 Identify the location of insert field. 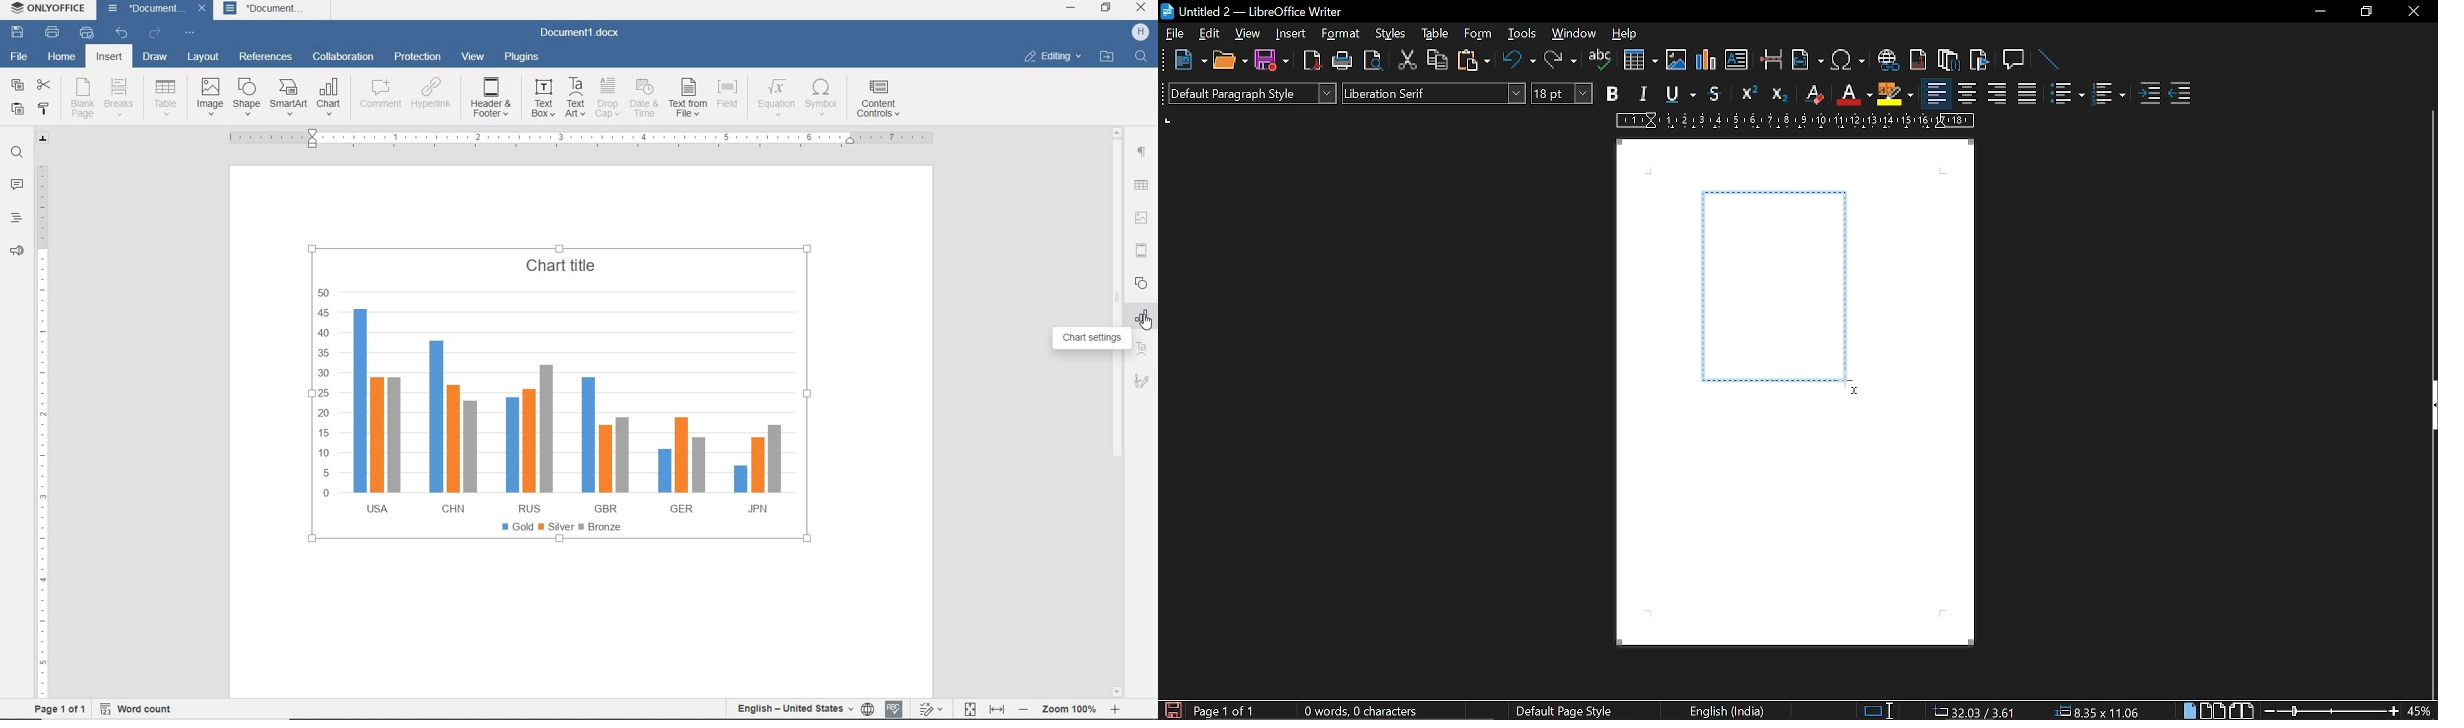
(1807, 62).